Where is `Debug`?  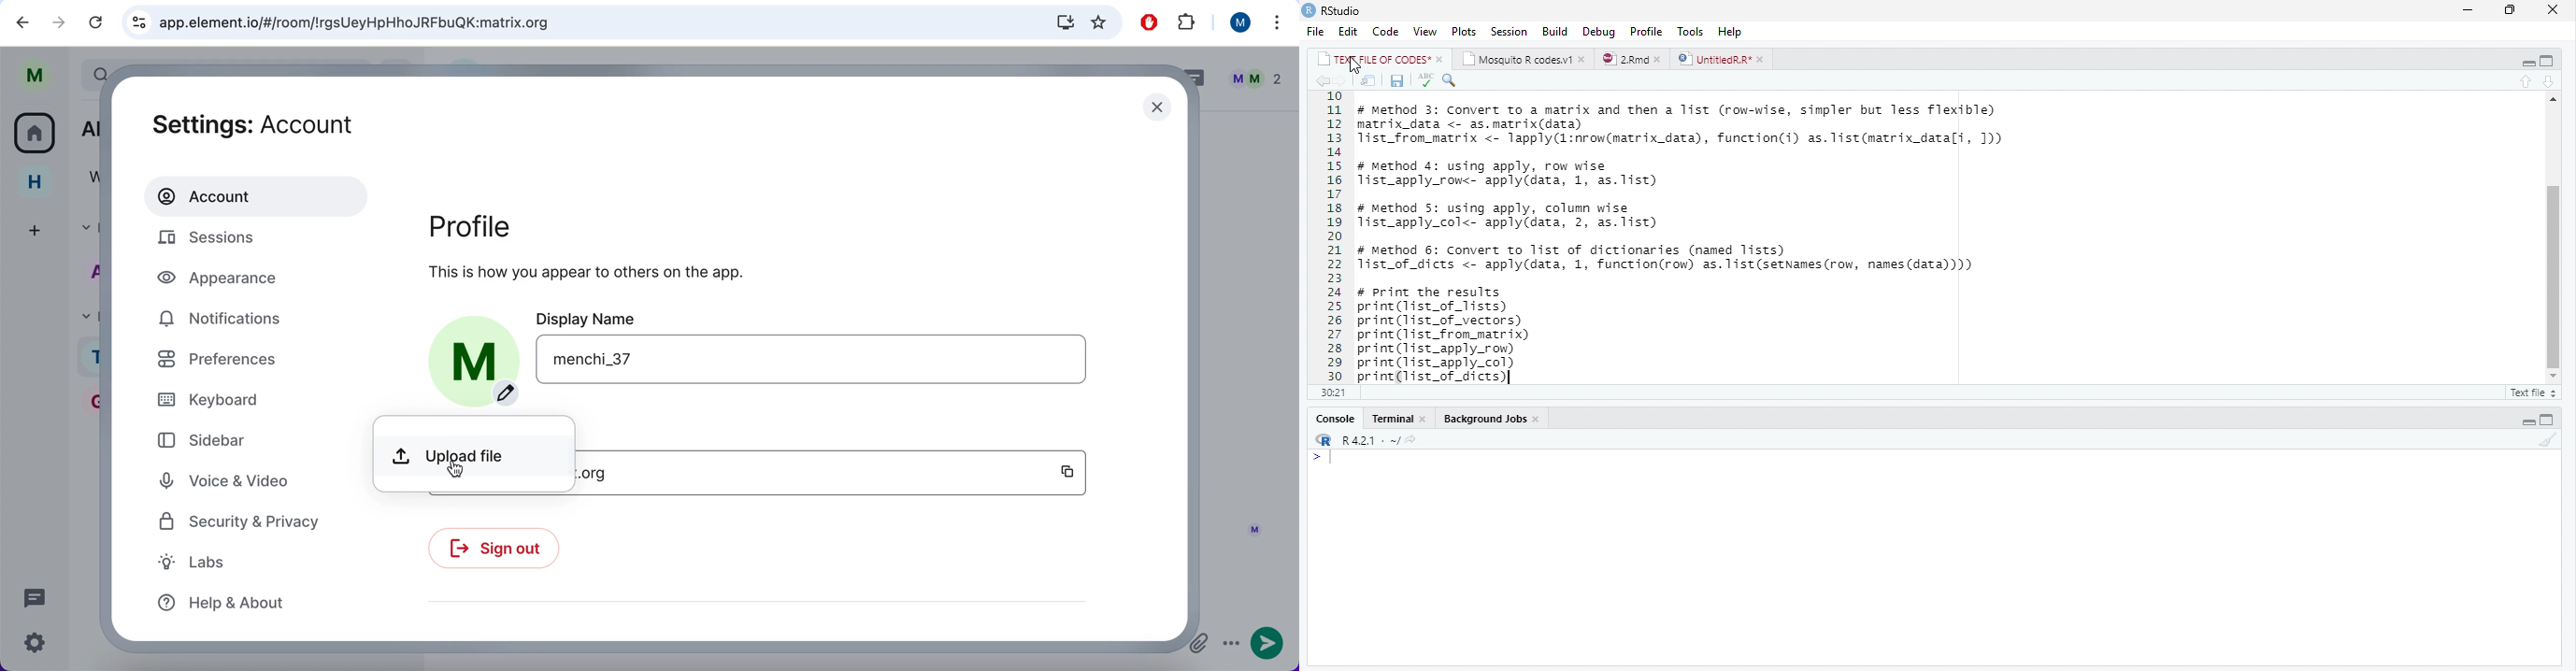
Debug is located at coordinates (1599, 31).